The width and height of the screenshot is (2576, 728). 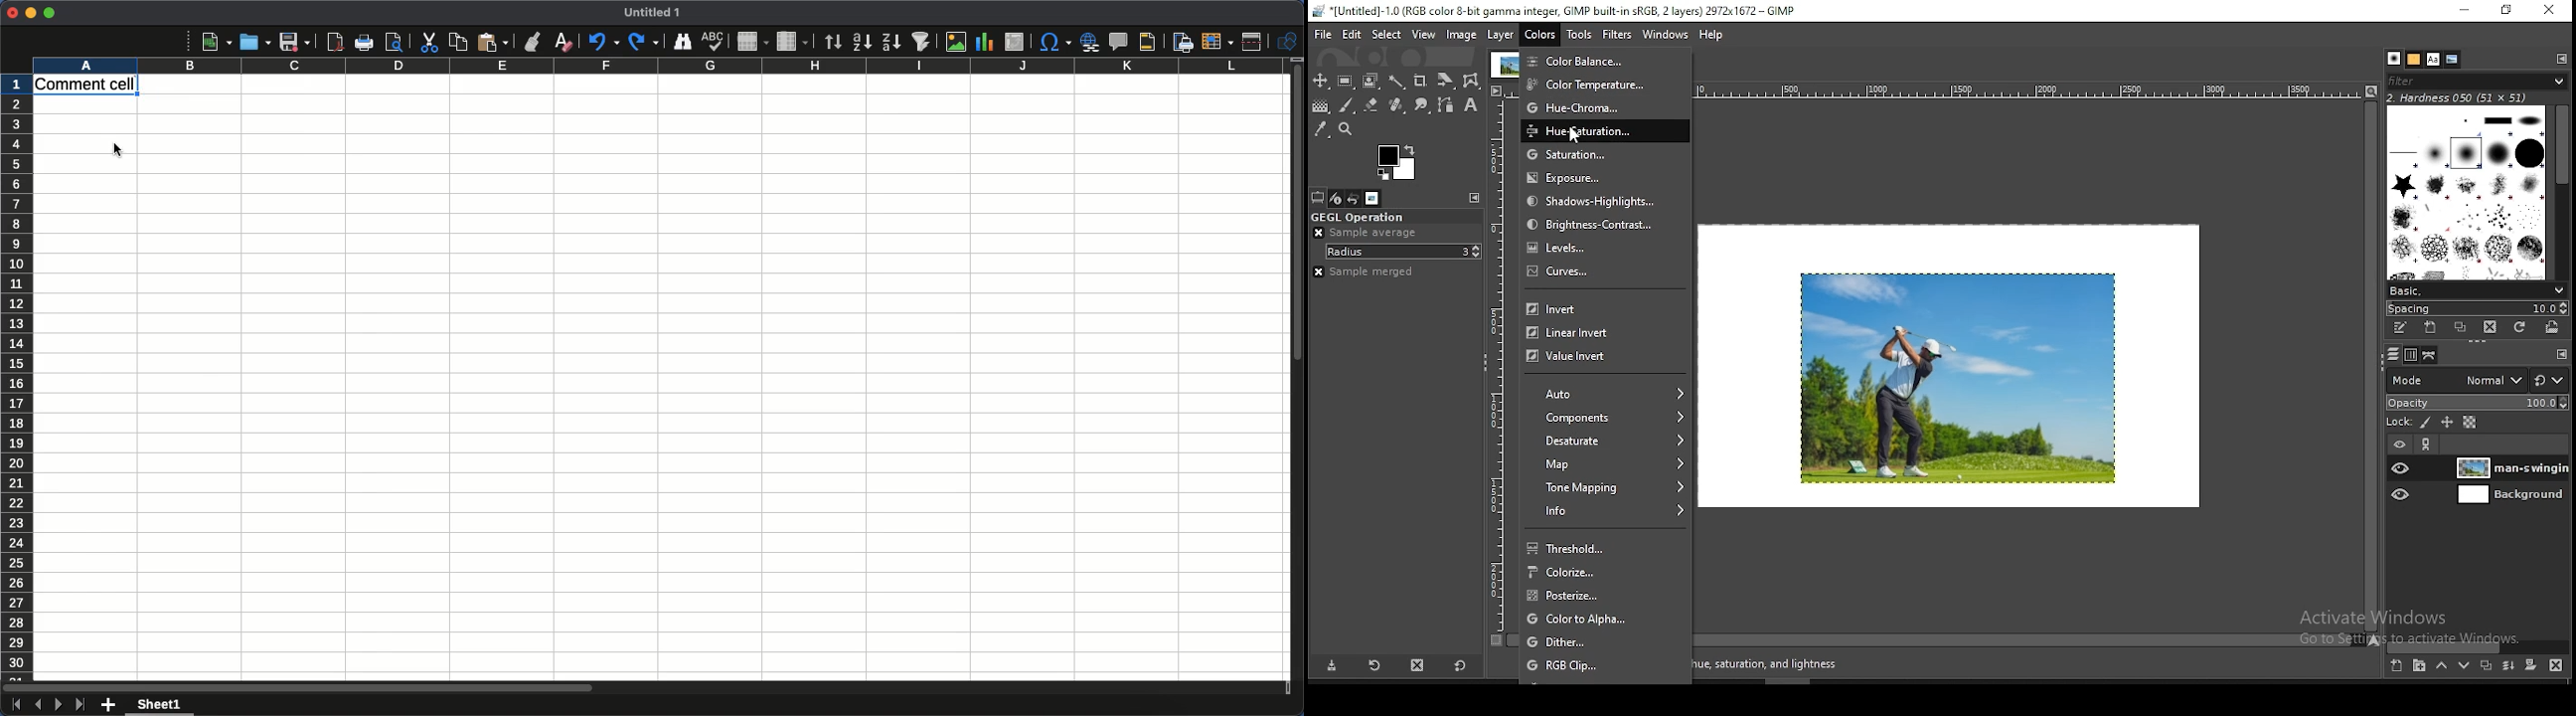 I want to click on Next sheet, so click(x=59, y=703).